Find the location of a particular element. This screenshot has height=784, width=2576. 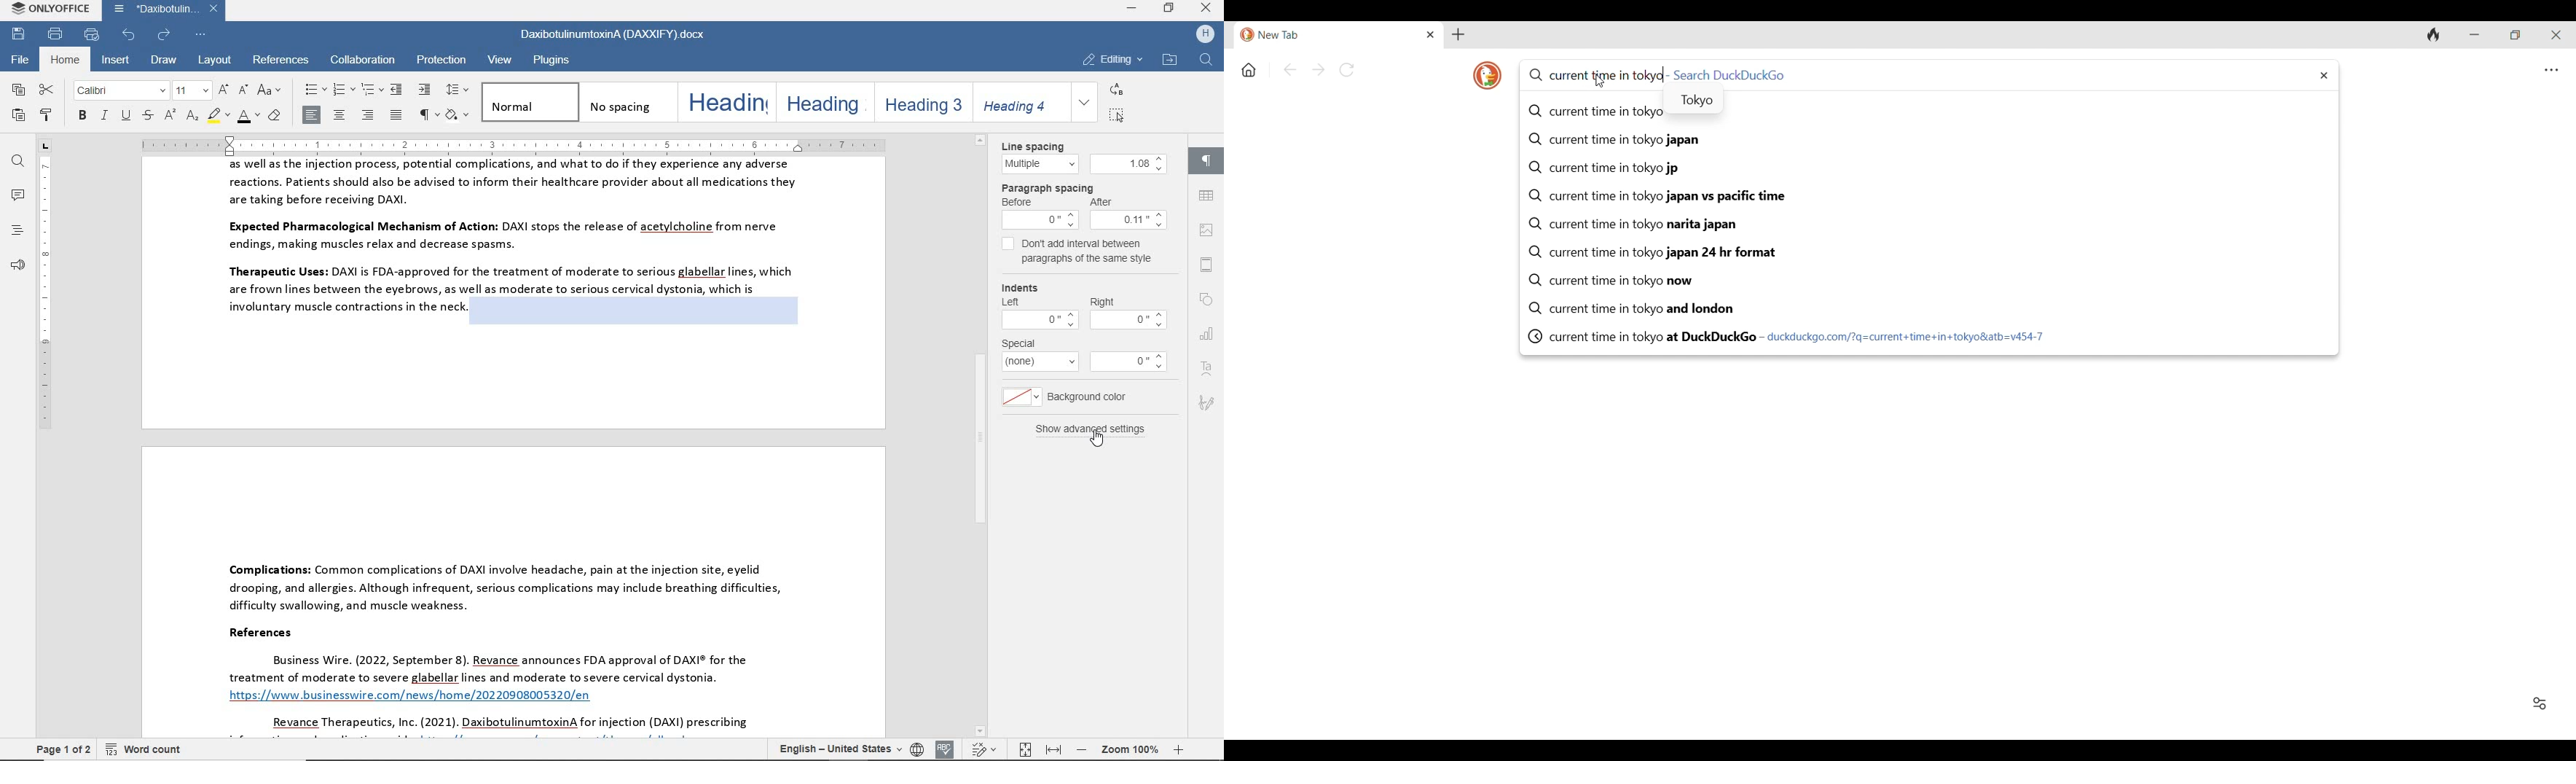

tab stop is located at coordinates (45, 146).